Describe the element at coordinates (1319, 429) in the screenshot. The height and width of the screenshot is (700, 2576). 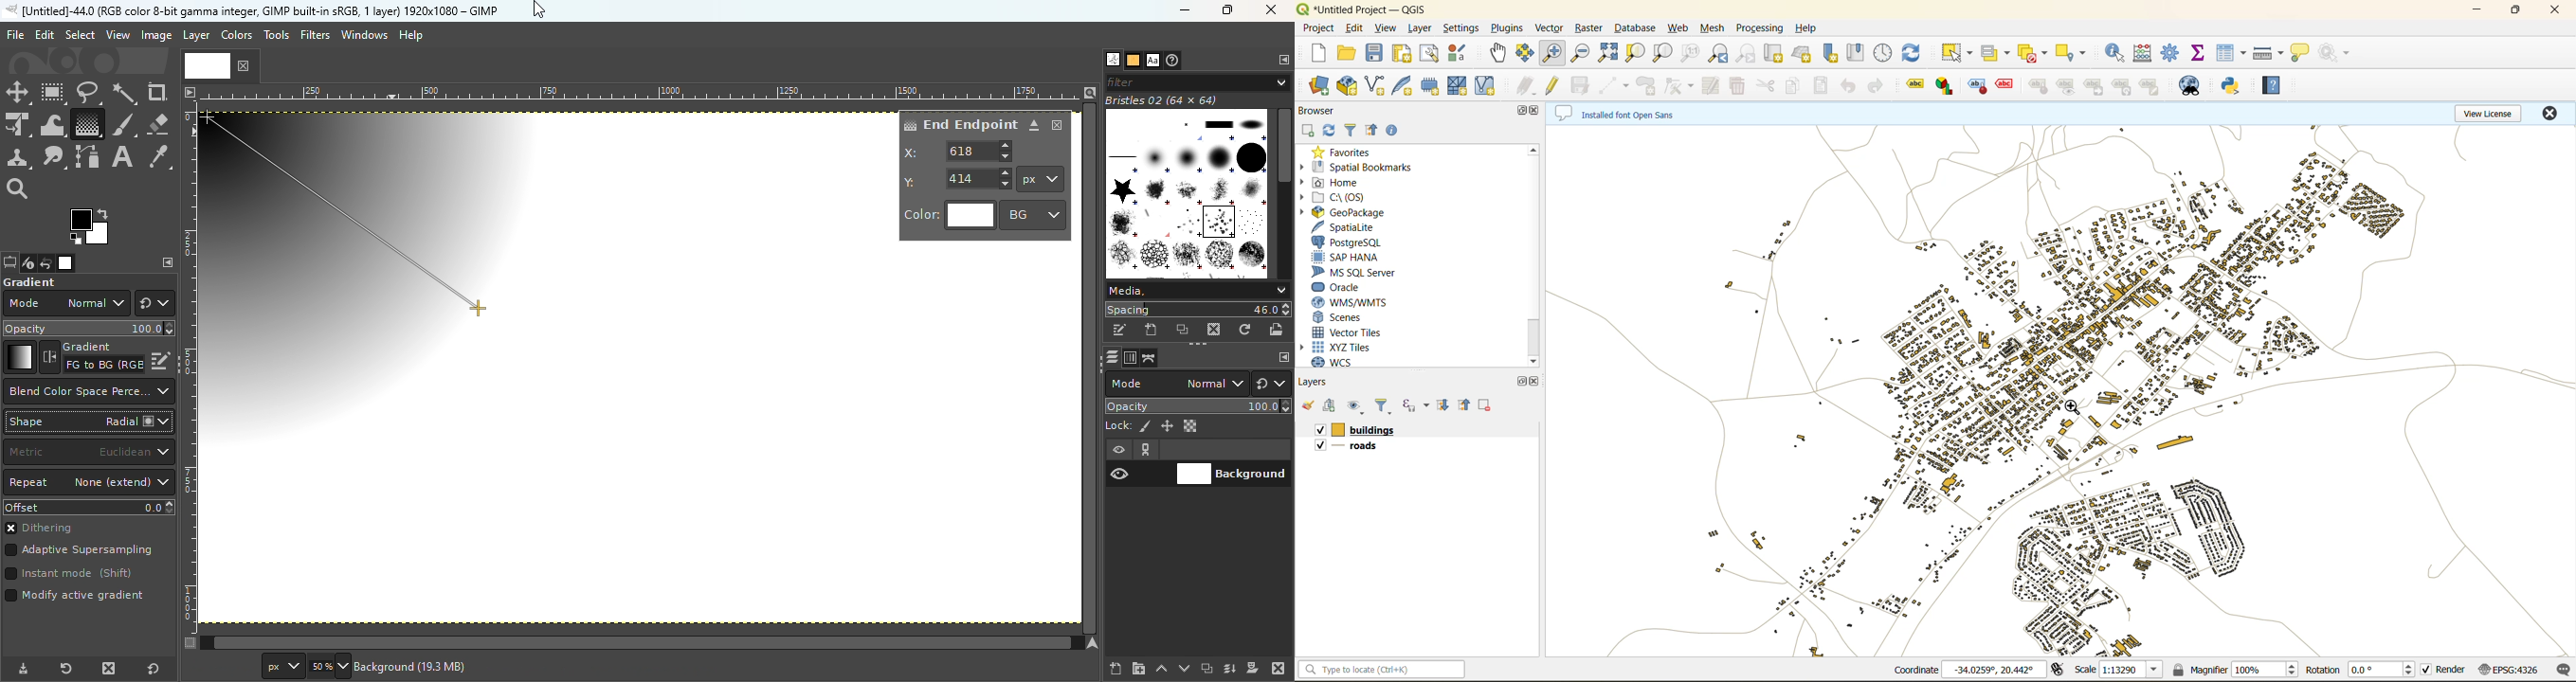
I see `Checkbox` at that location.